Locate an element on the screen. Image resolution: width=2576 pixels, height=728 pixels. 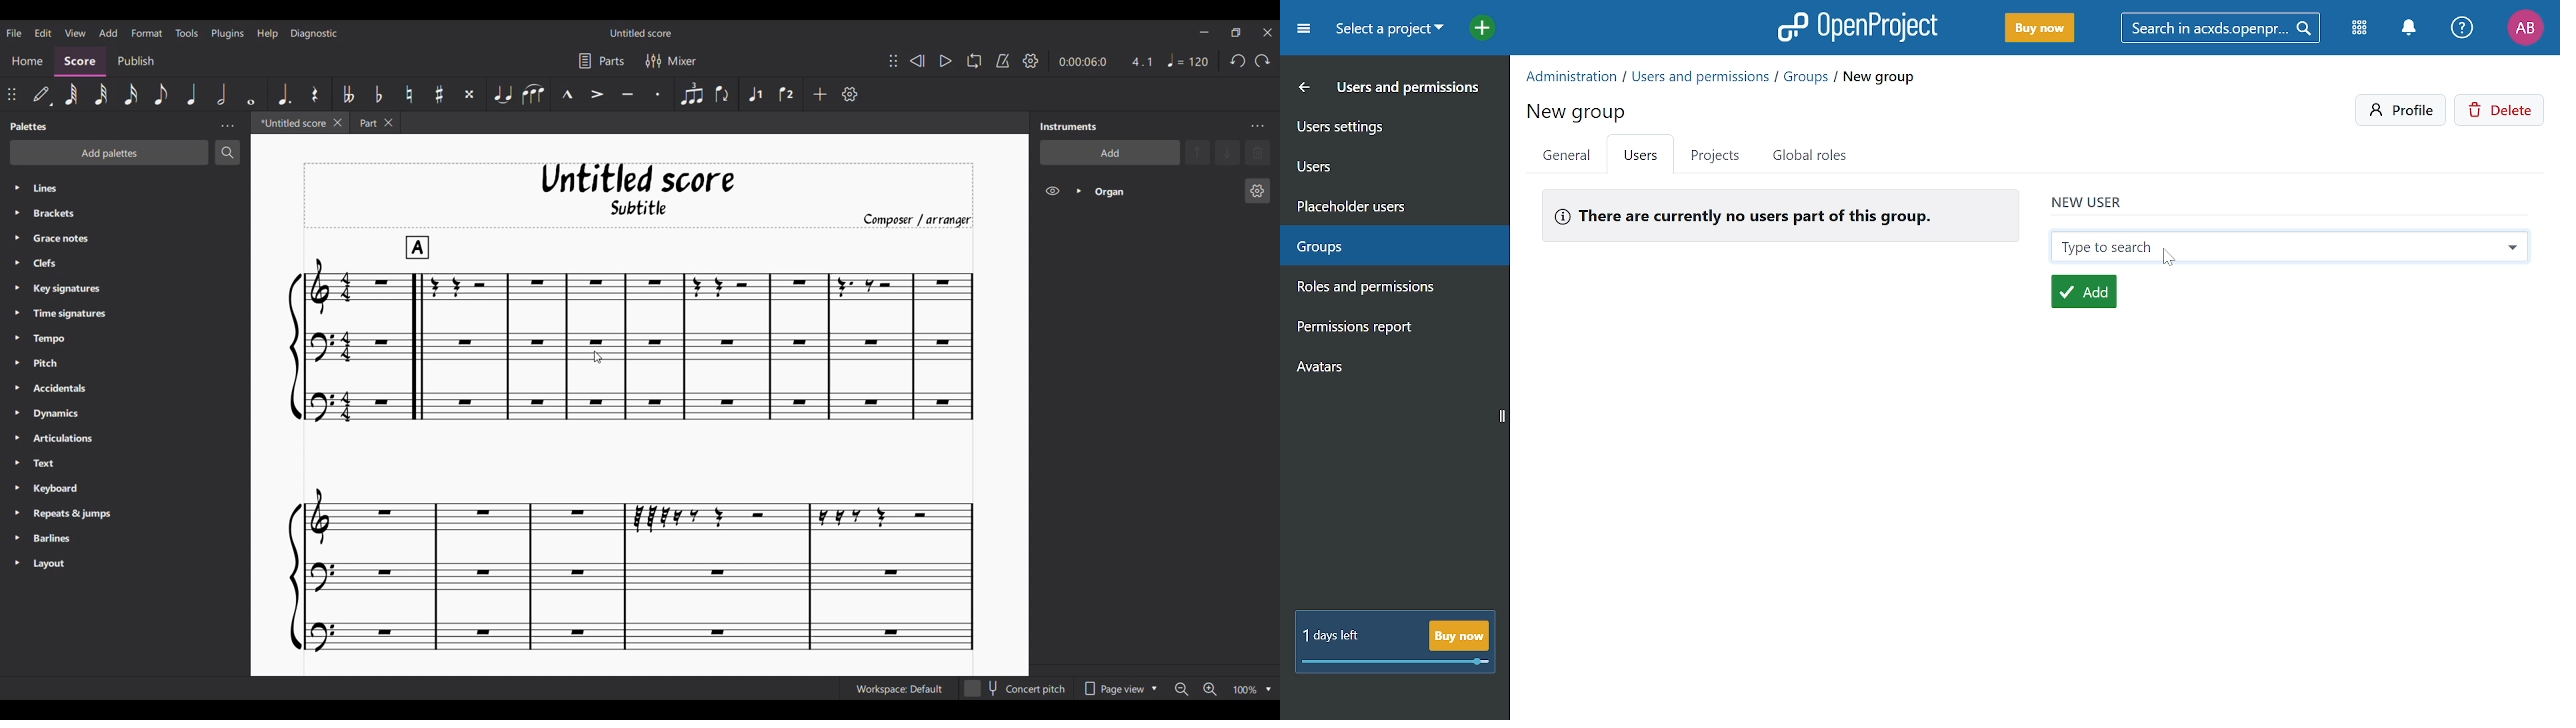
Add menu is located at coordinates (108, 32).